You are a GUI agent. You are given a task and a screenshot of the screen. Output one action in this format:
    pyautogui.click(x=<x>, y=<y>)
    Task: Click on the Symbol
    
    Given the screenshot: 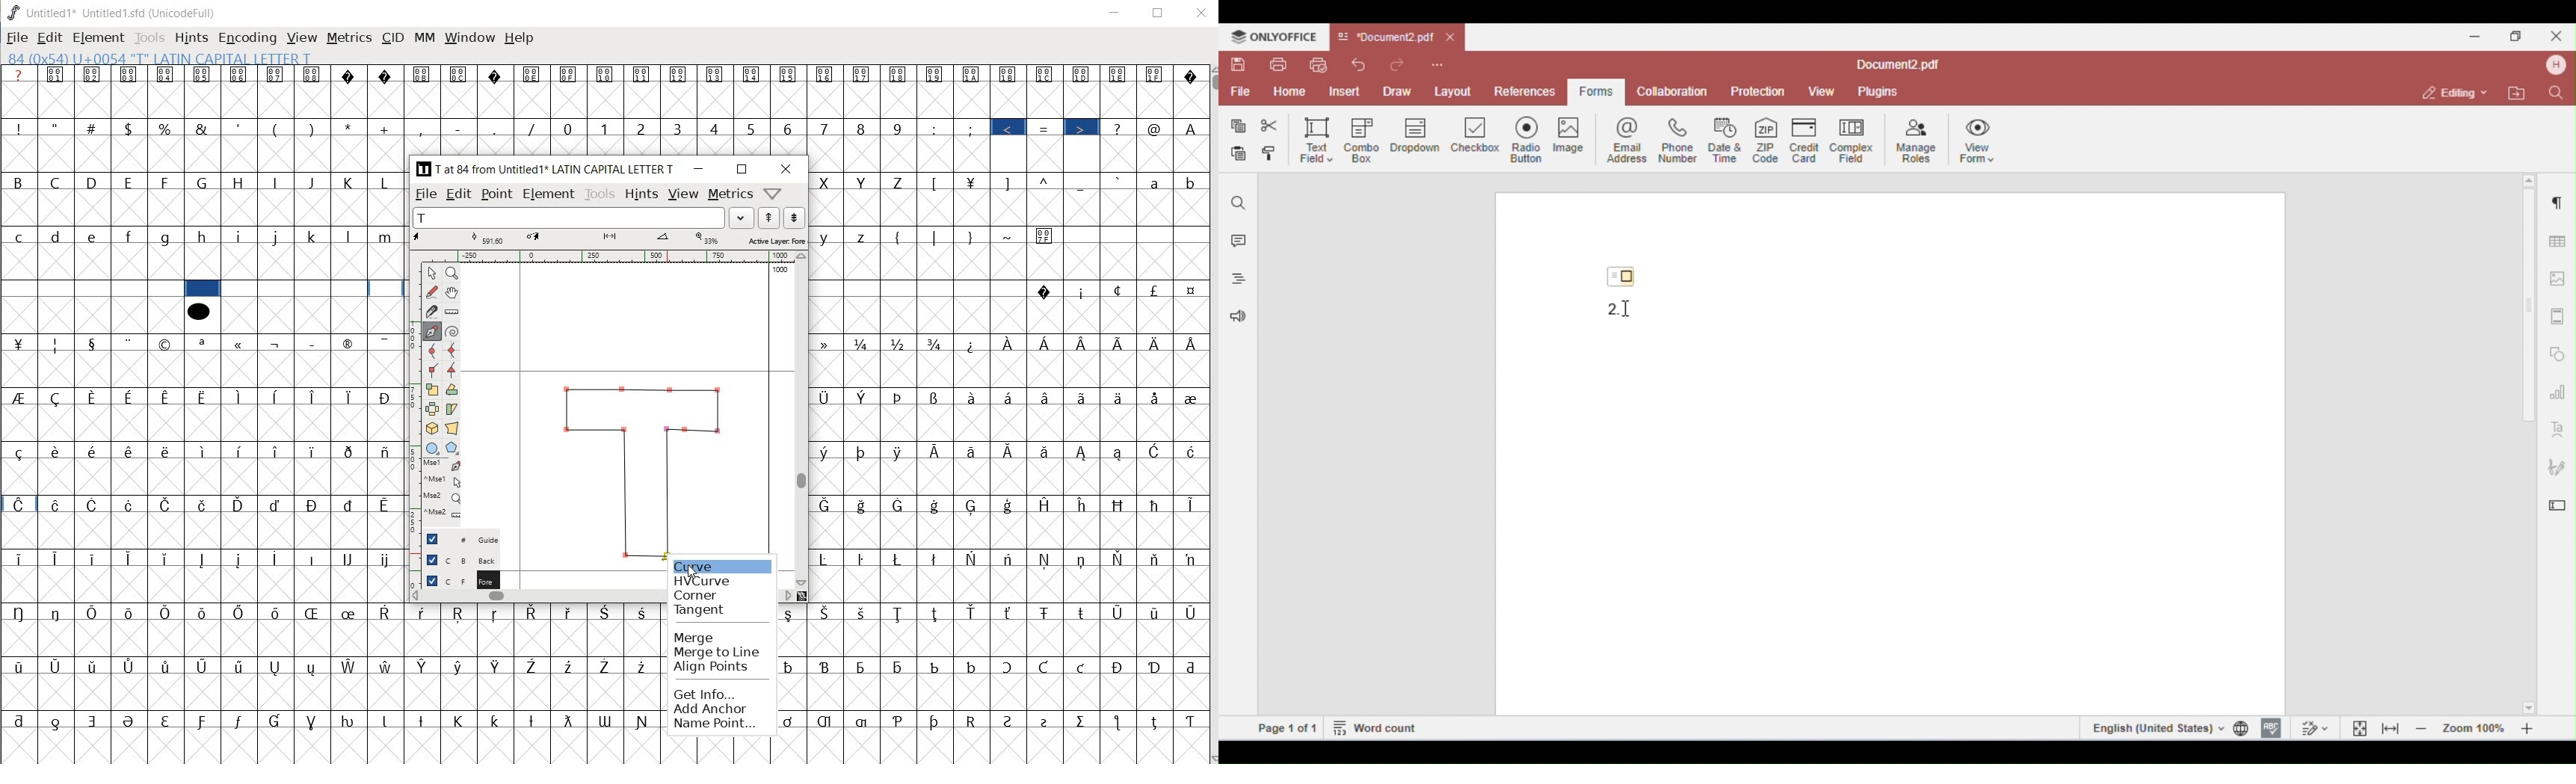 What is the action you would take?
    pyautogui.click(x=56, y=666)
    